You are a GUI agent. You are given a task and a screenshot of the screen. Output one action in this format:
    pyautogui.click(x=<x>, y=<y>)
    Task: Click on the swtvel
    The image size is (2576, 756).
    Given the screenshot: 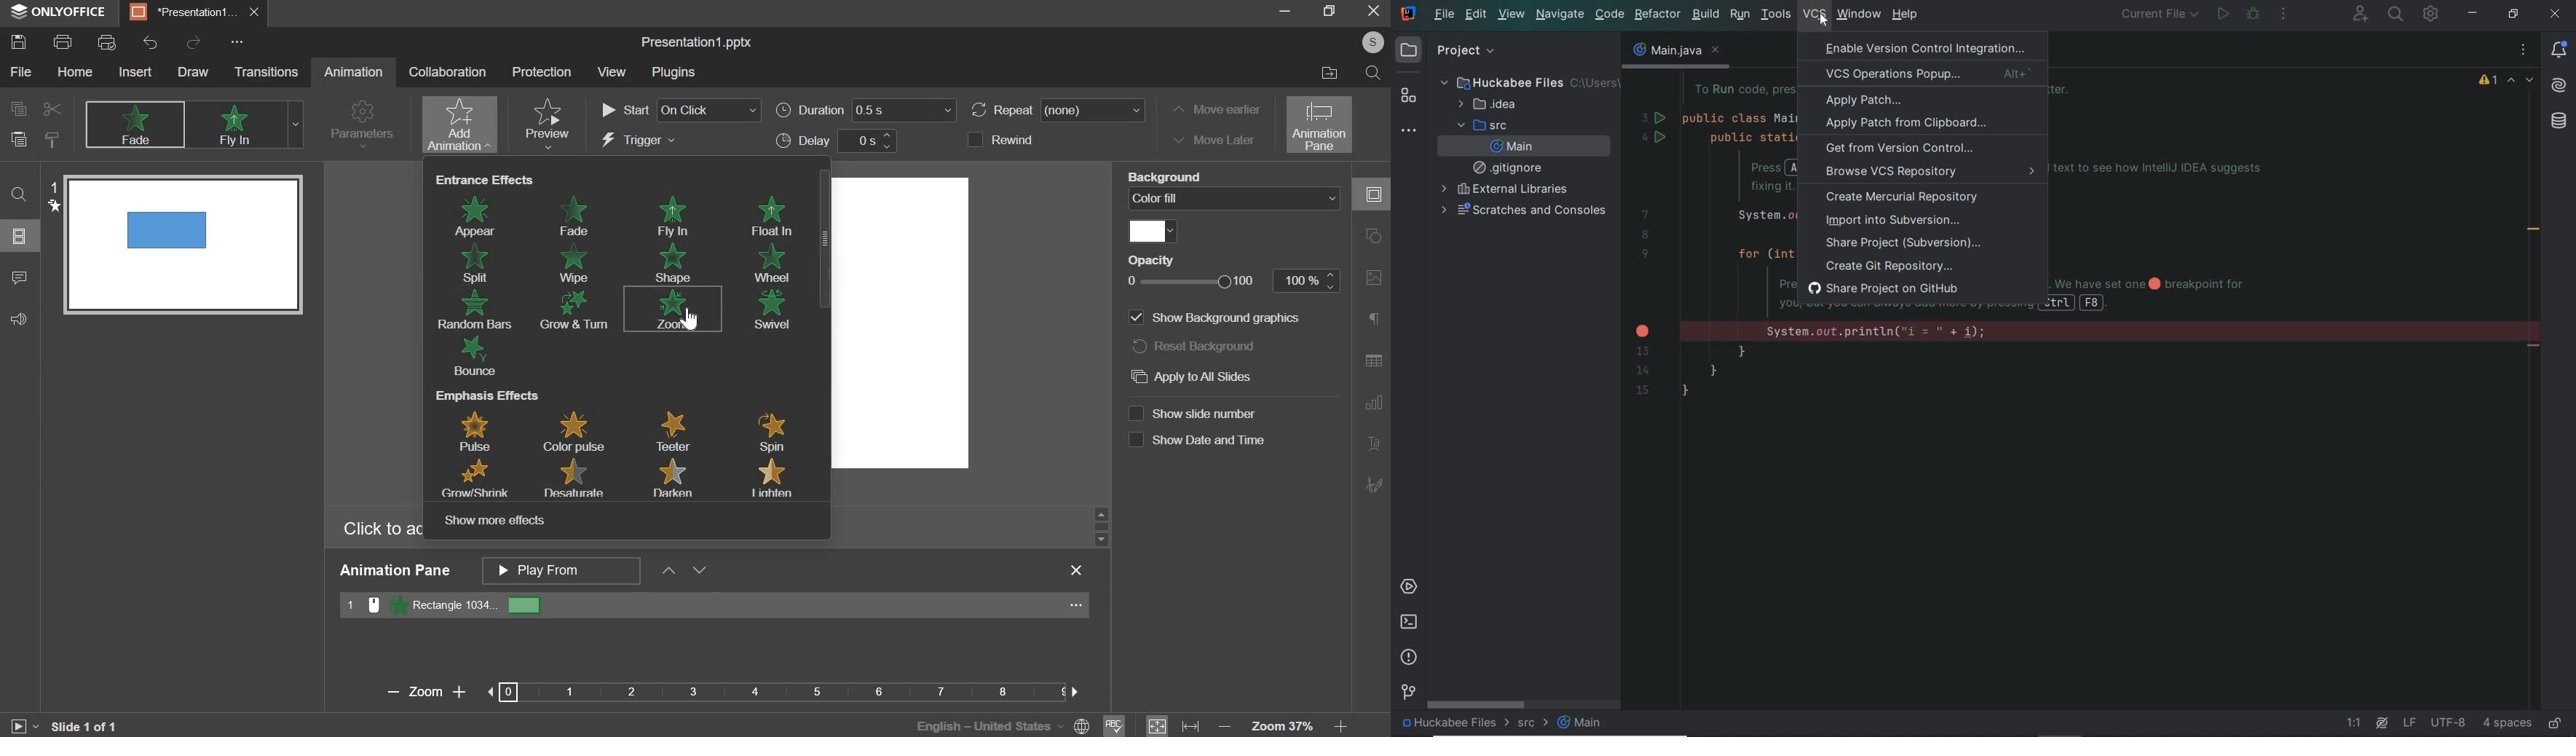 What is the action you would take?
    pyautogui.click(x=767, y=307)
    